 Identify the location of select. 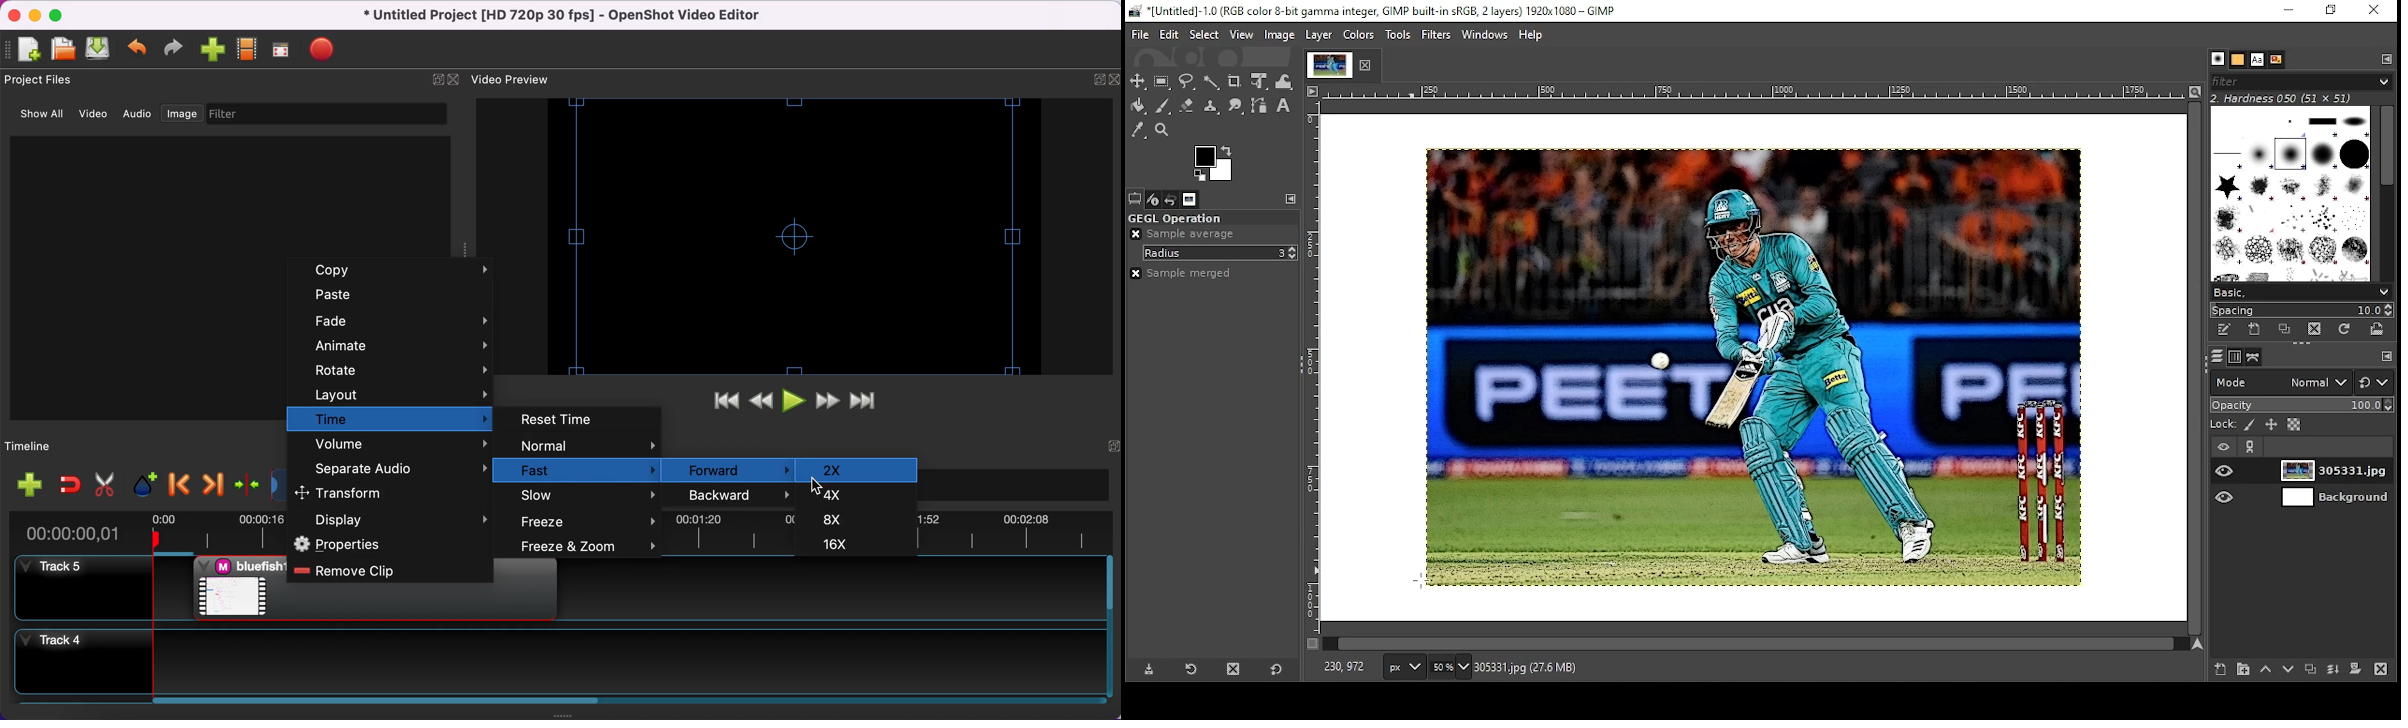
(1204, 35).